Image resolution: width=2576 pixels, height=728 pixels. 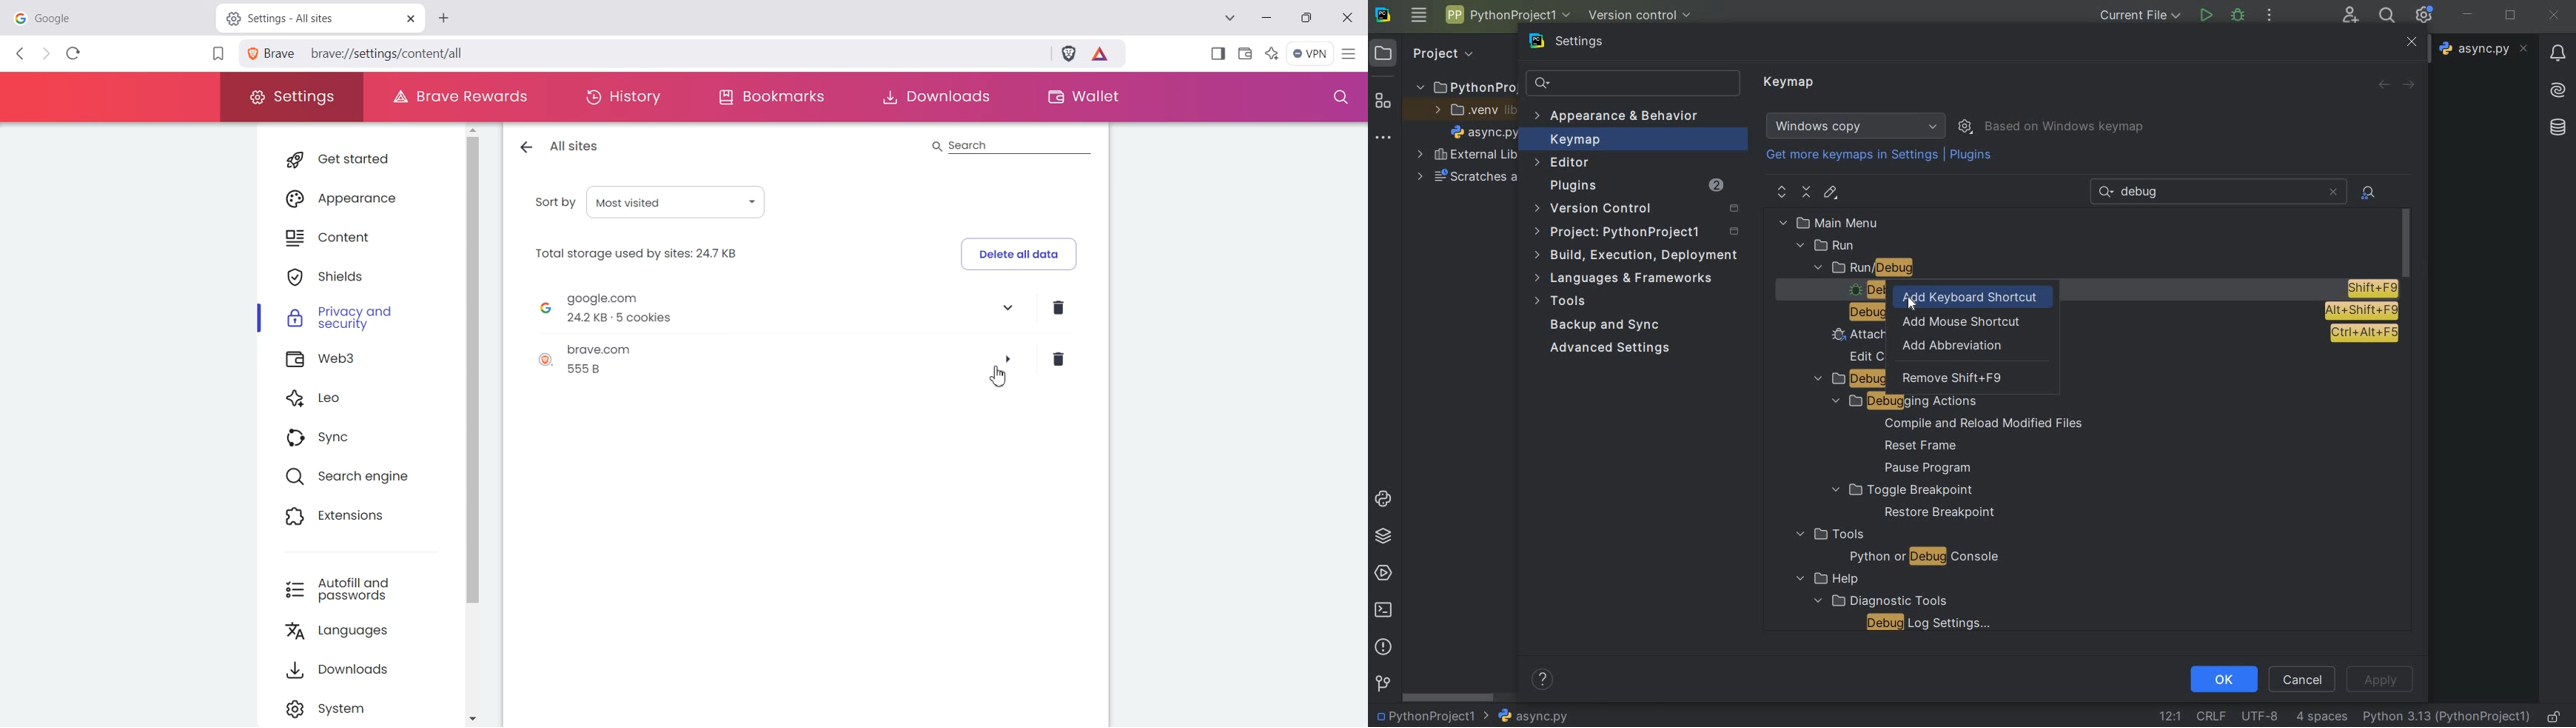 What do you see at coordinates (2205, 16) in the screenshot?
I see `run` at bounding box center [2205, 16].